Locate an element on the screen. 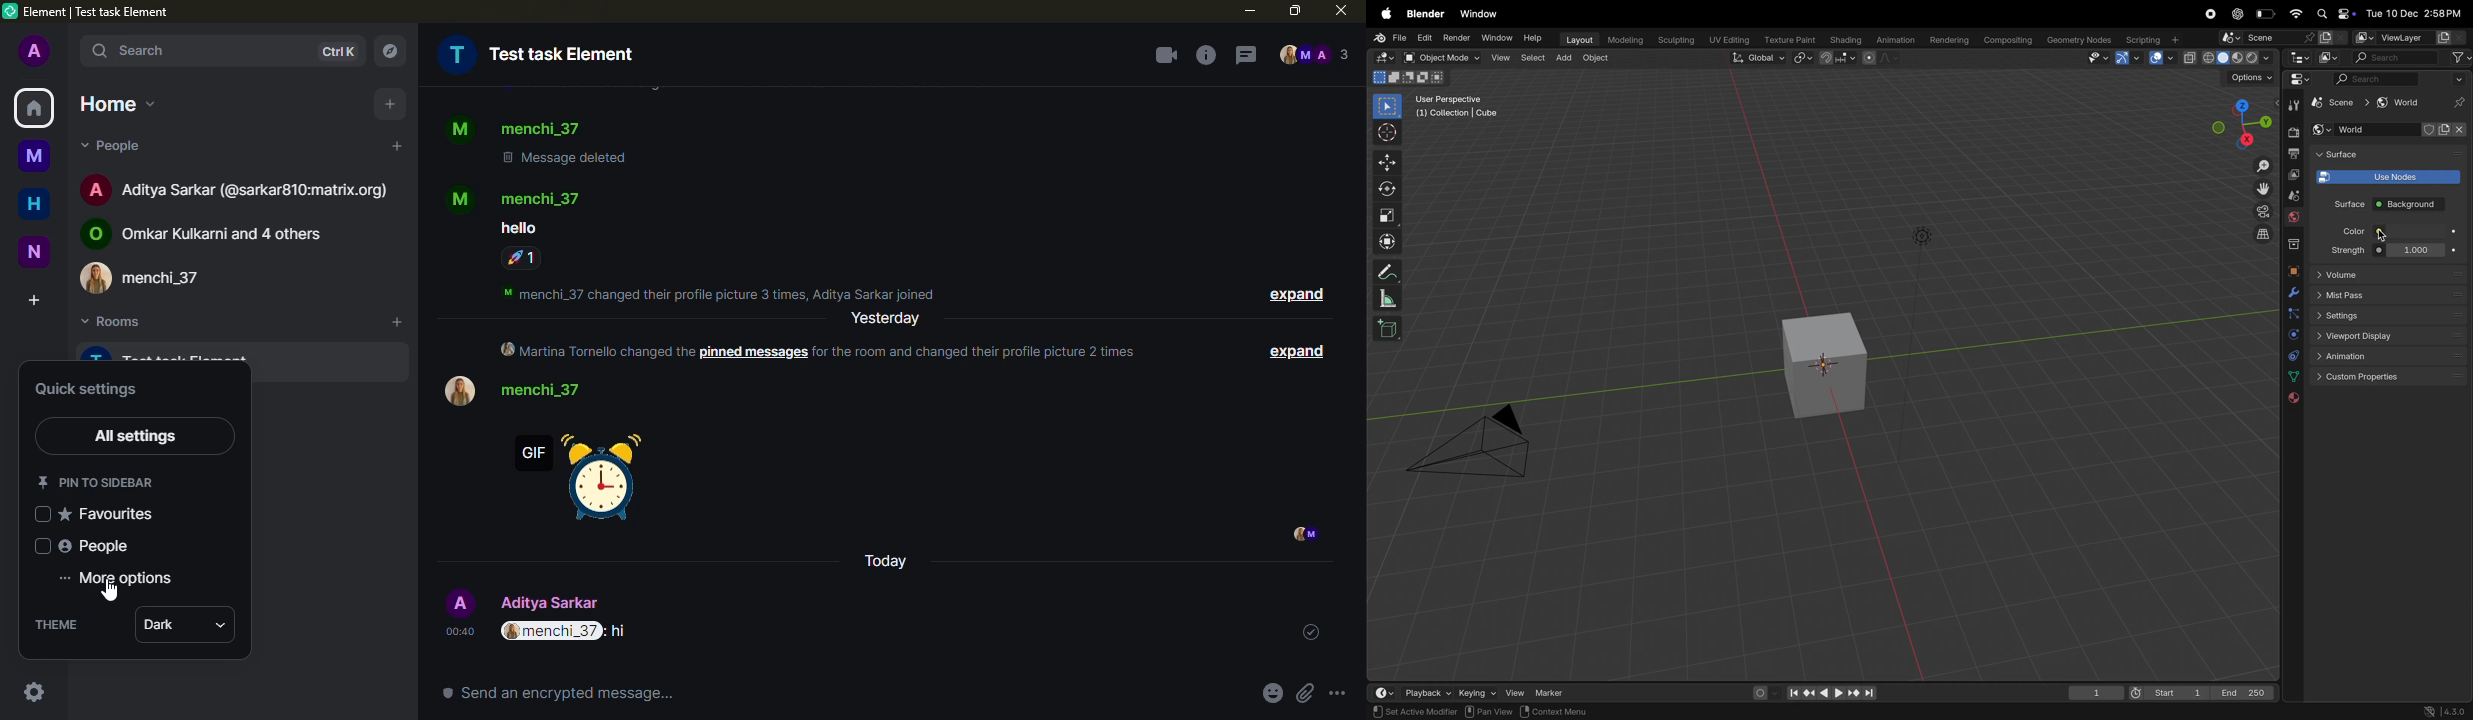  contact is located at coordinates (238, 187).